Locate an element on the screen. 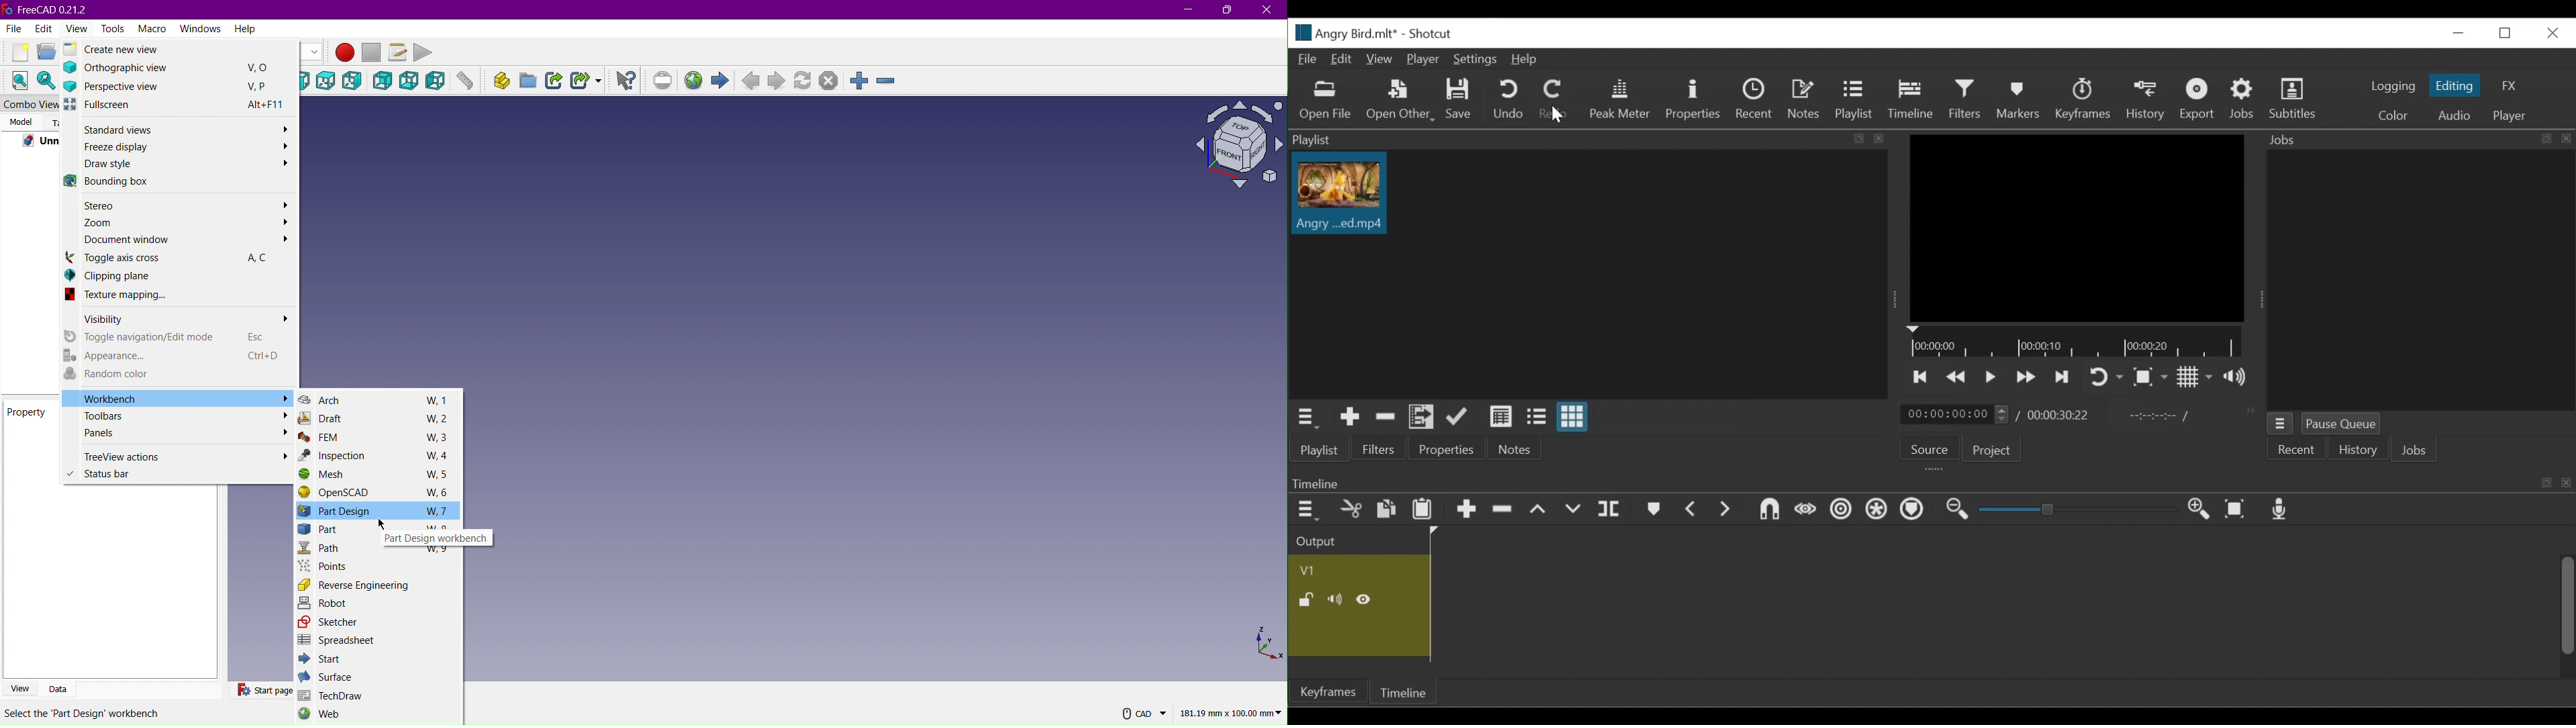 The image size is (2576, 728). Zoom timeline in is located at coordinates (2199, 510).